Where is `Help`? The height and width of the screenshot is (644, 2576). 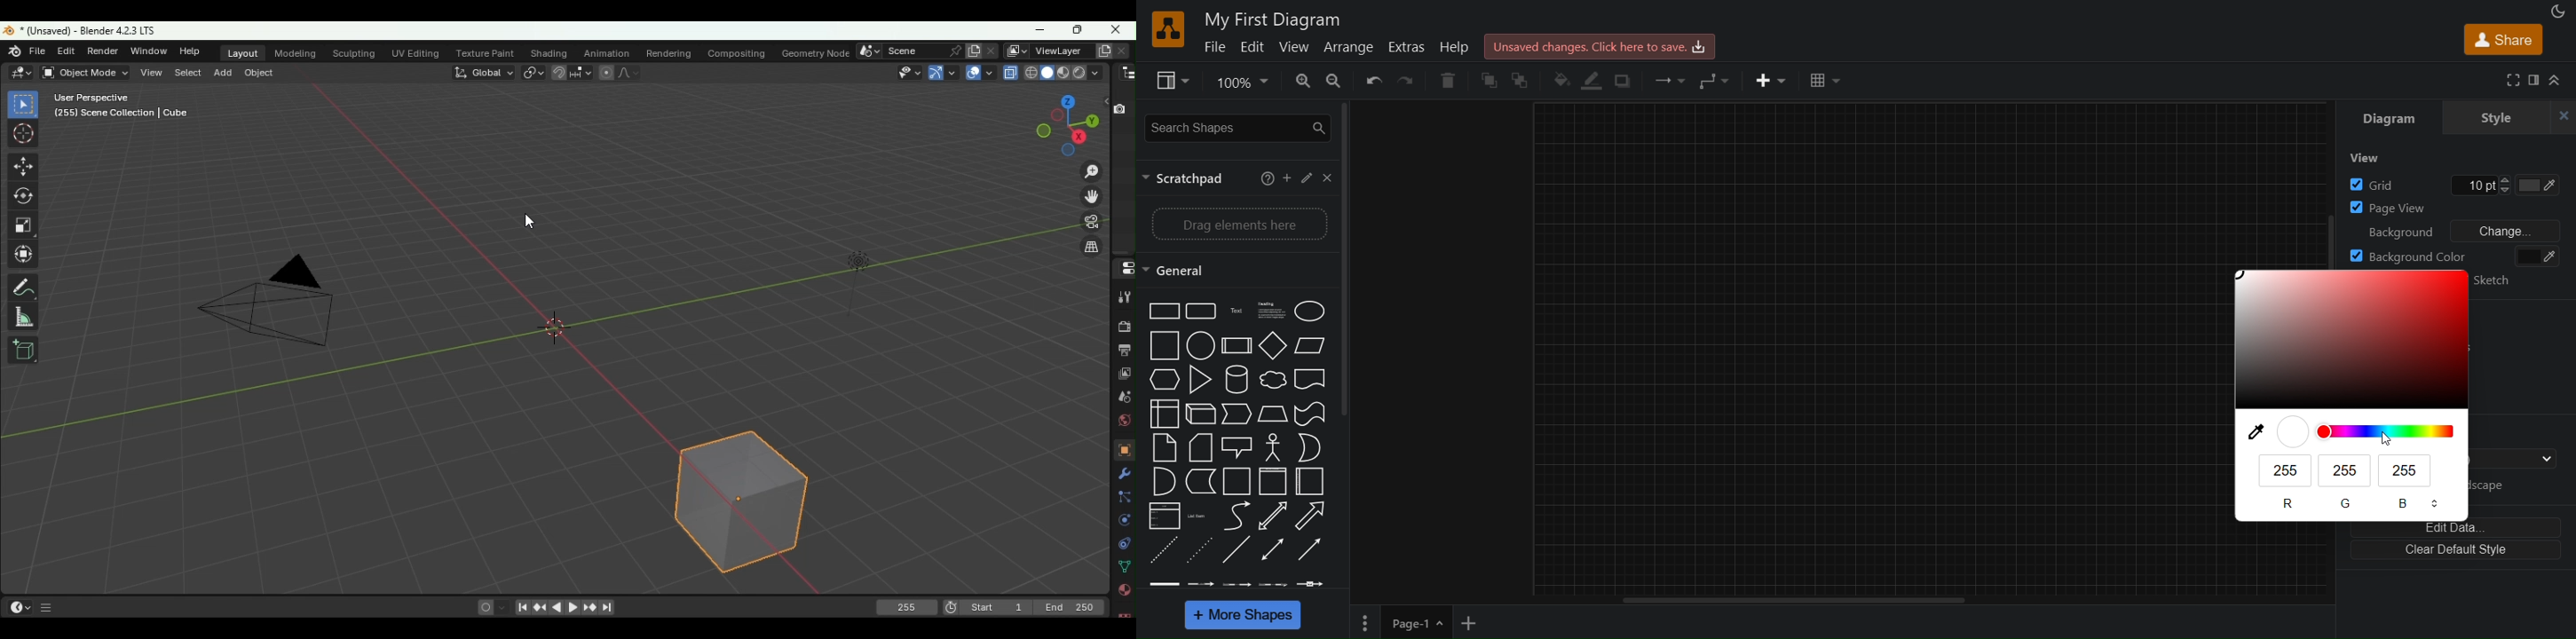
Help is located at coordinates (190, 51).